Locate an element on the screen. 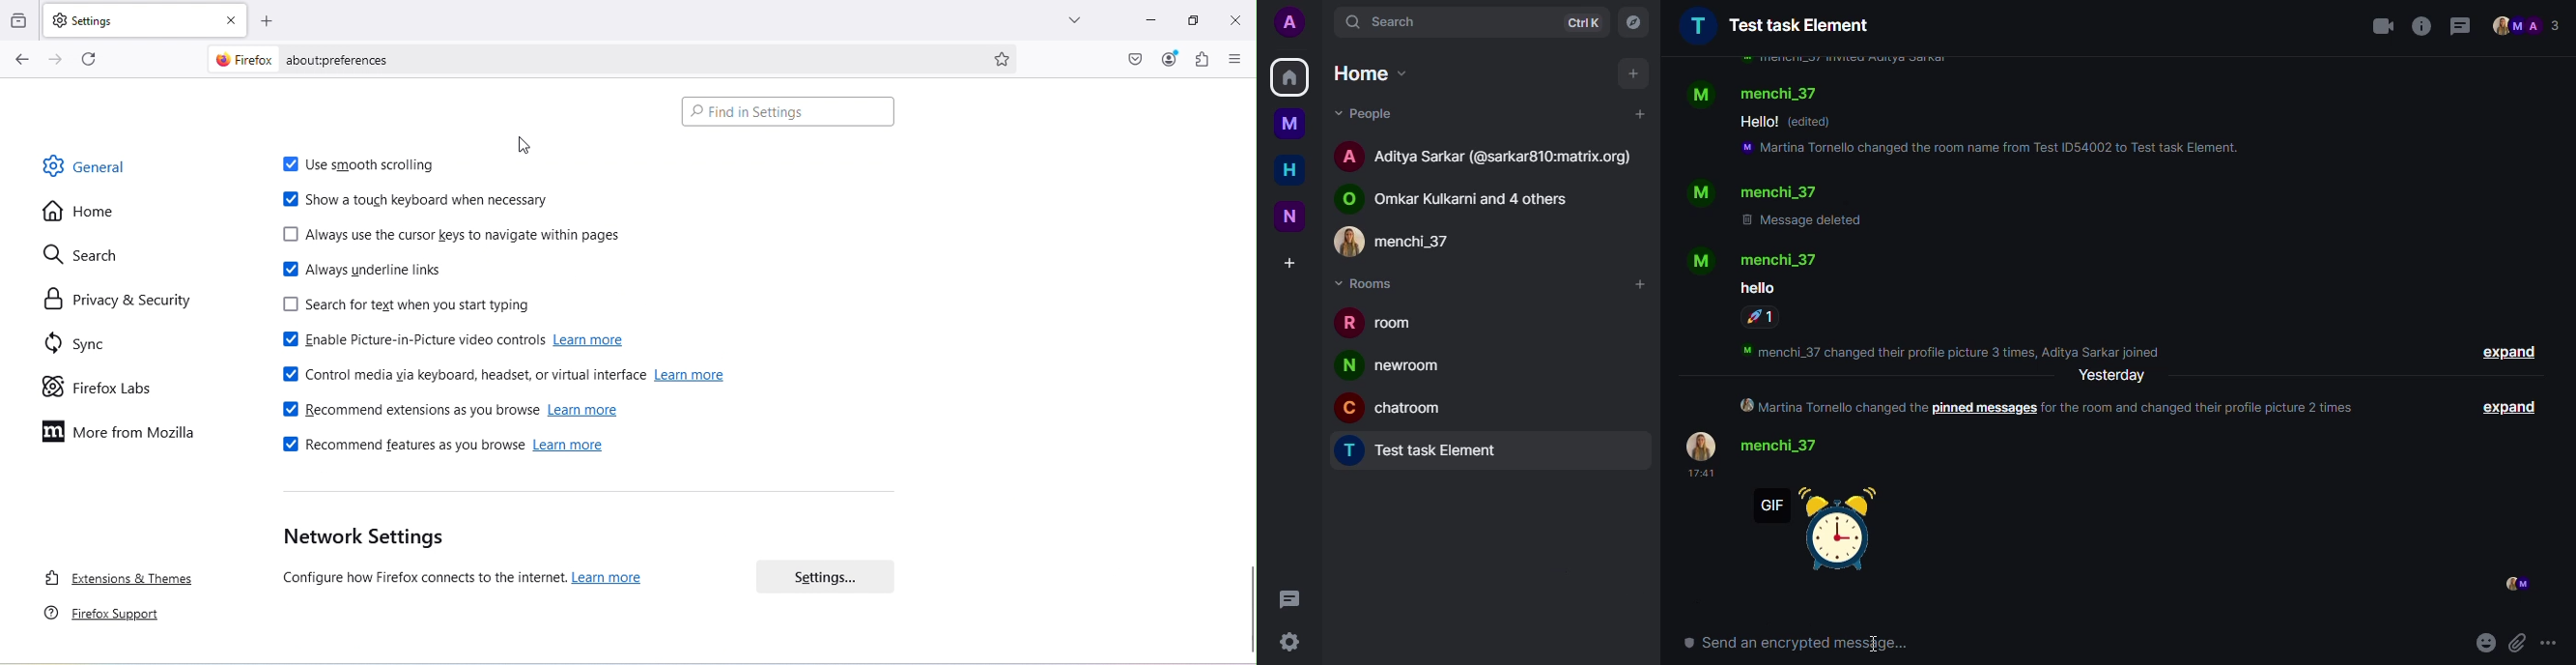  info is located at coordinates (2422, 24).